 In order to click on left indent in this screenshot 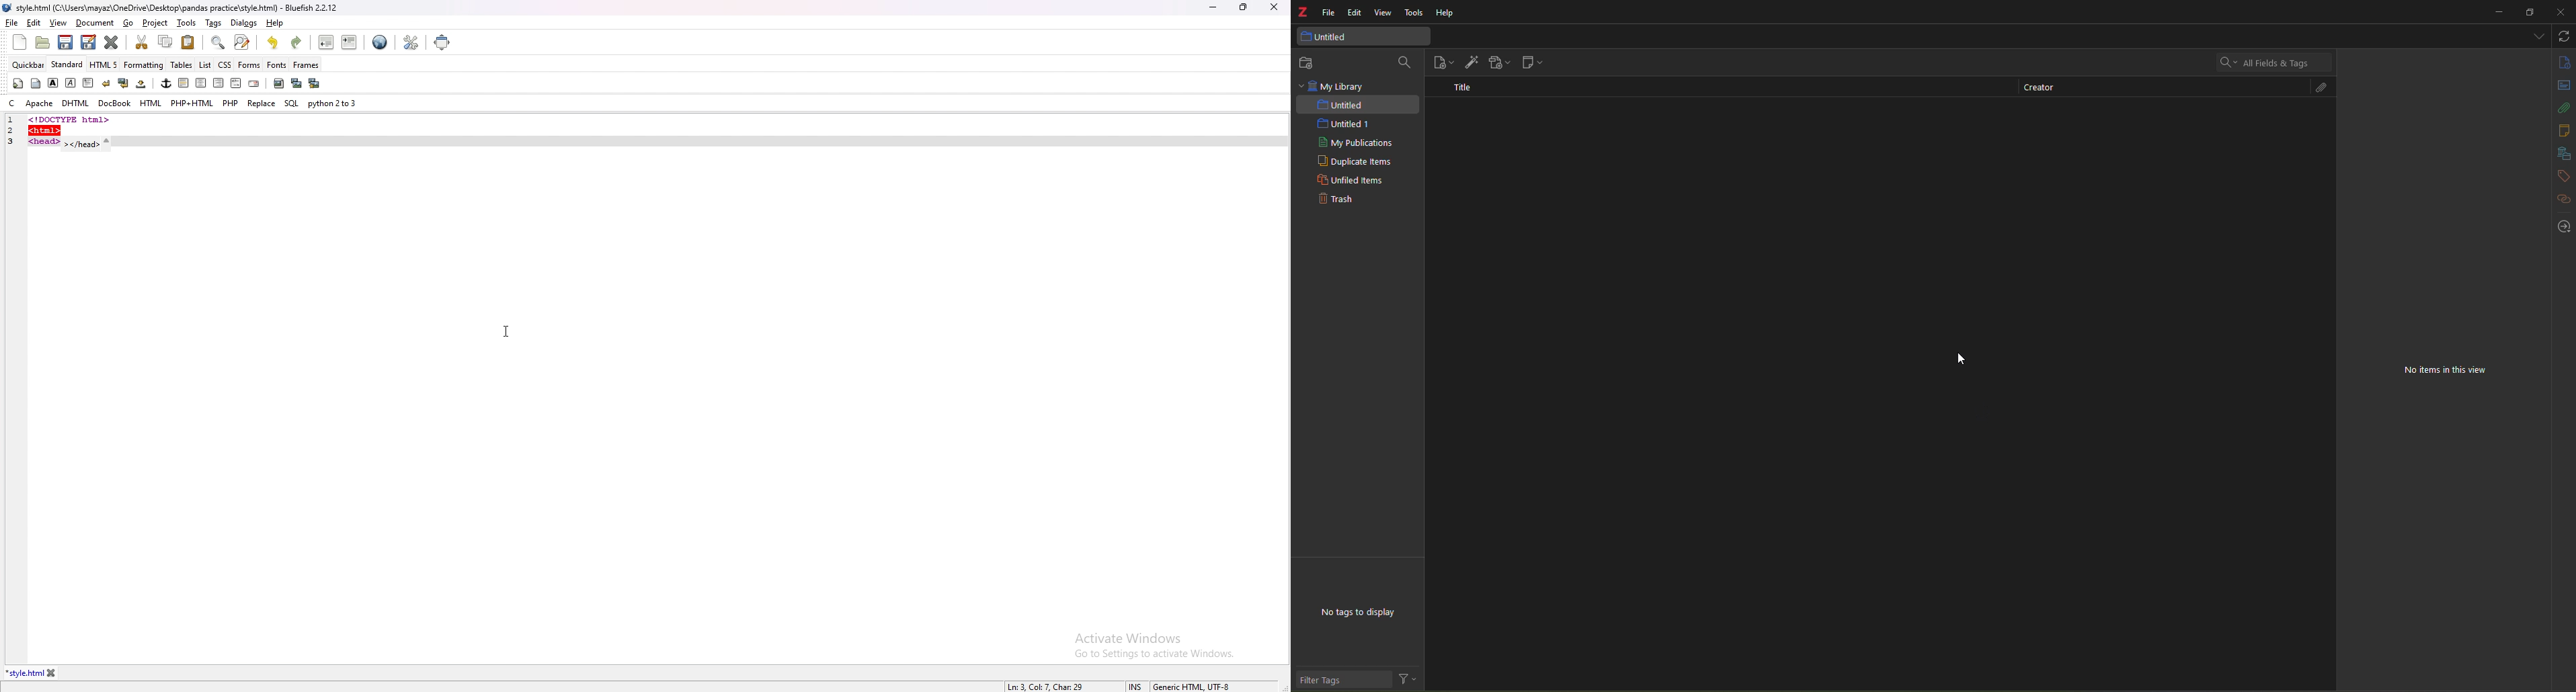, I will do `click(182, 83)`.